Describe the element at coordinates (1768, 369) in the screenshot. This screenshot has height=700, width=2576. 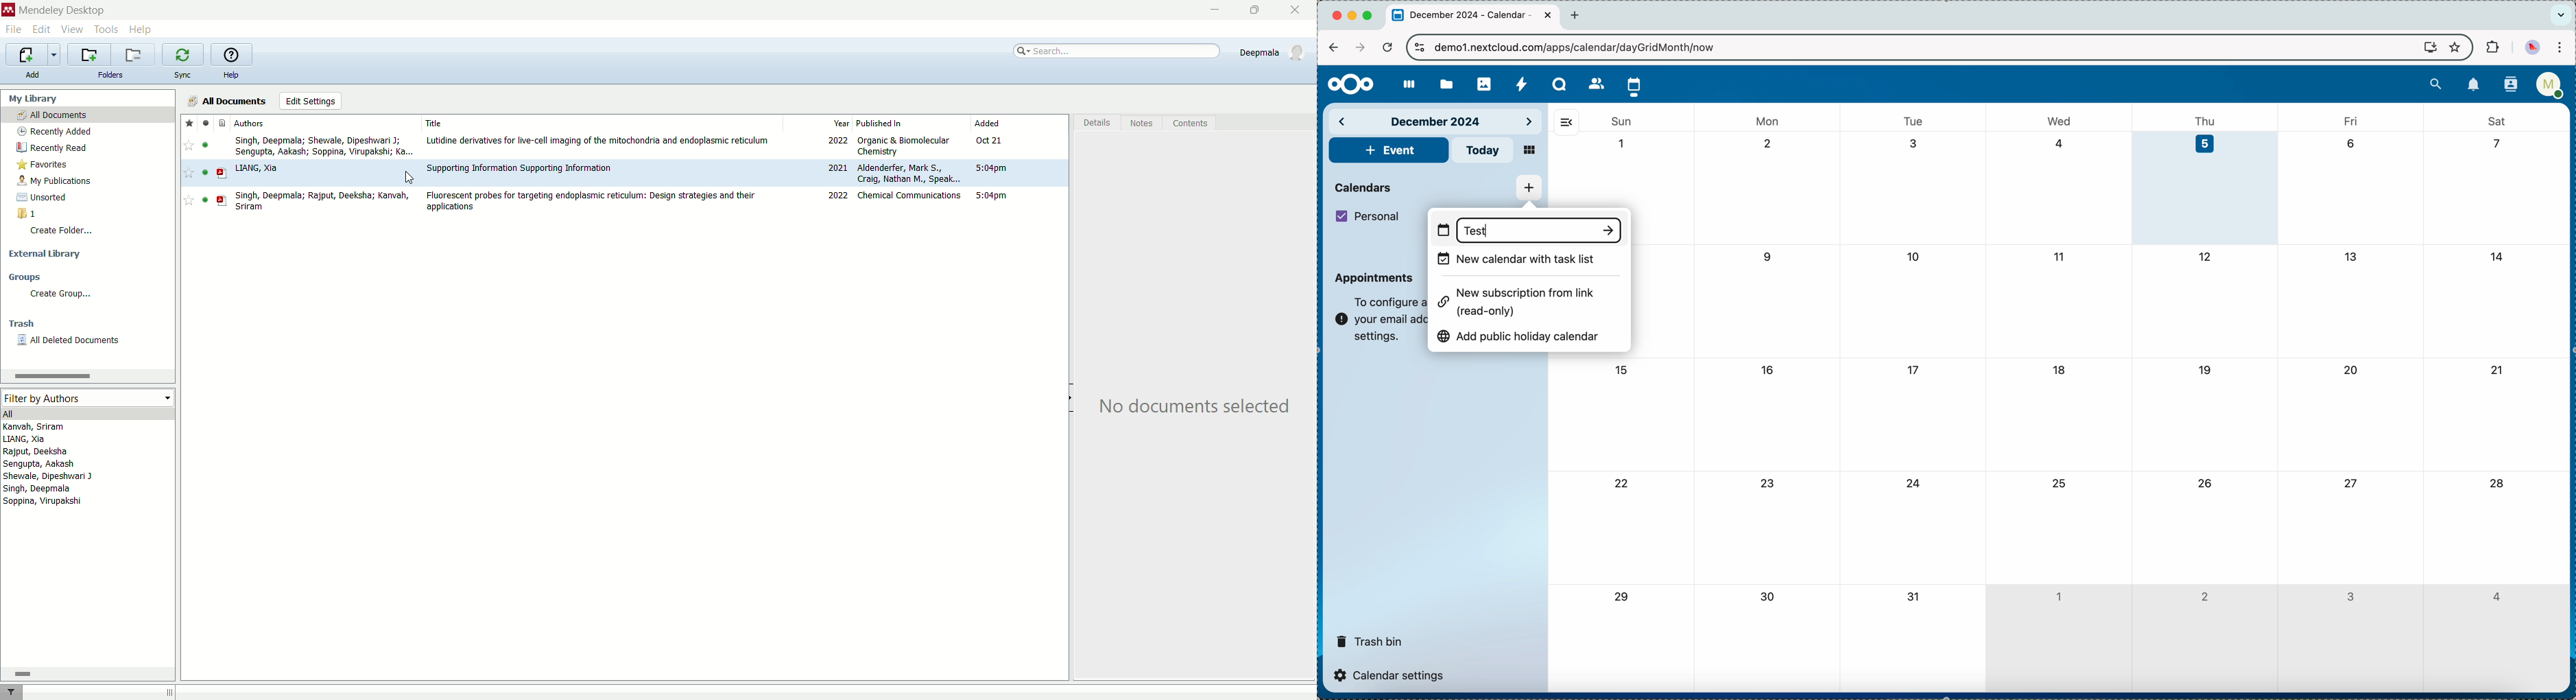
I see `16` at that location.